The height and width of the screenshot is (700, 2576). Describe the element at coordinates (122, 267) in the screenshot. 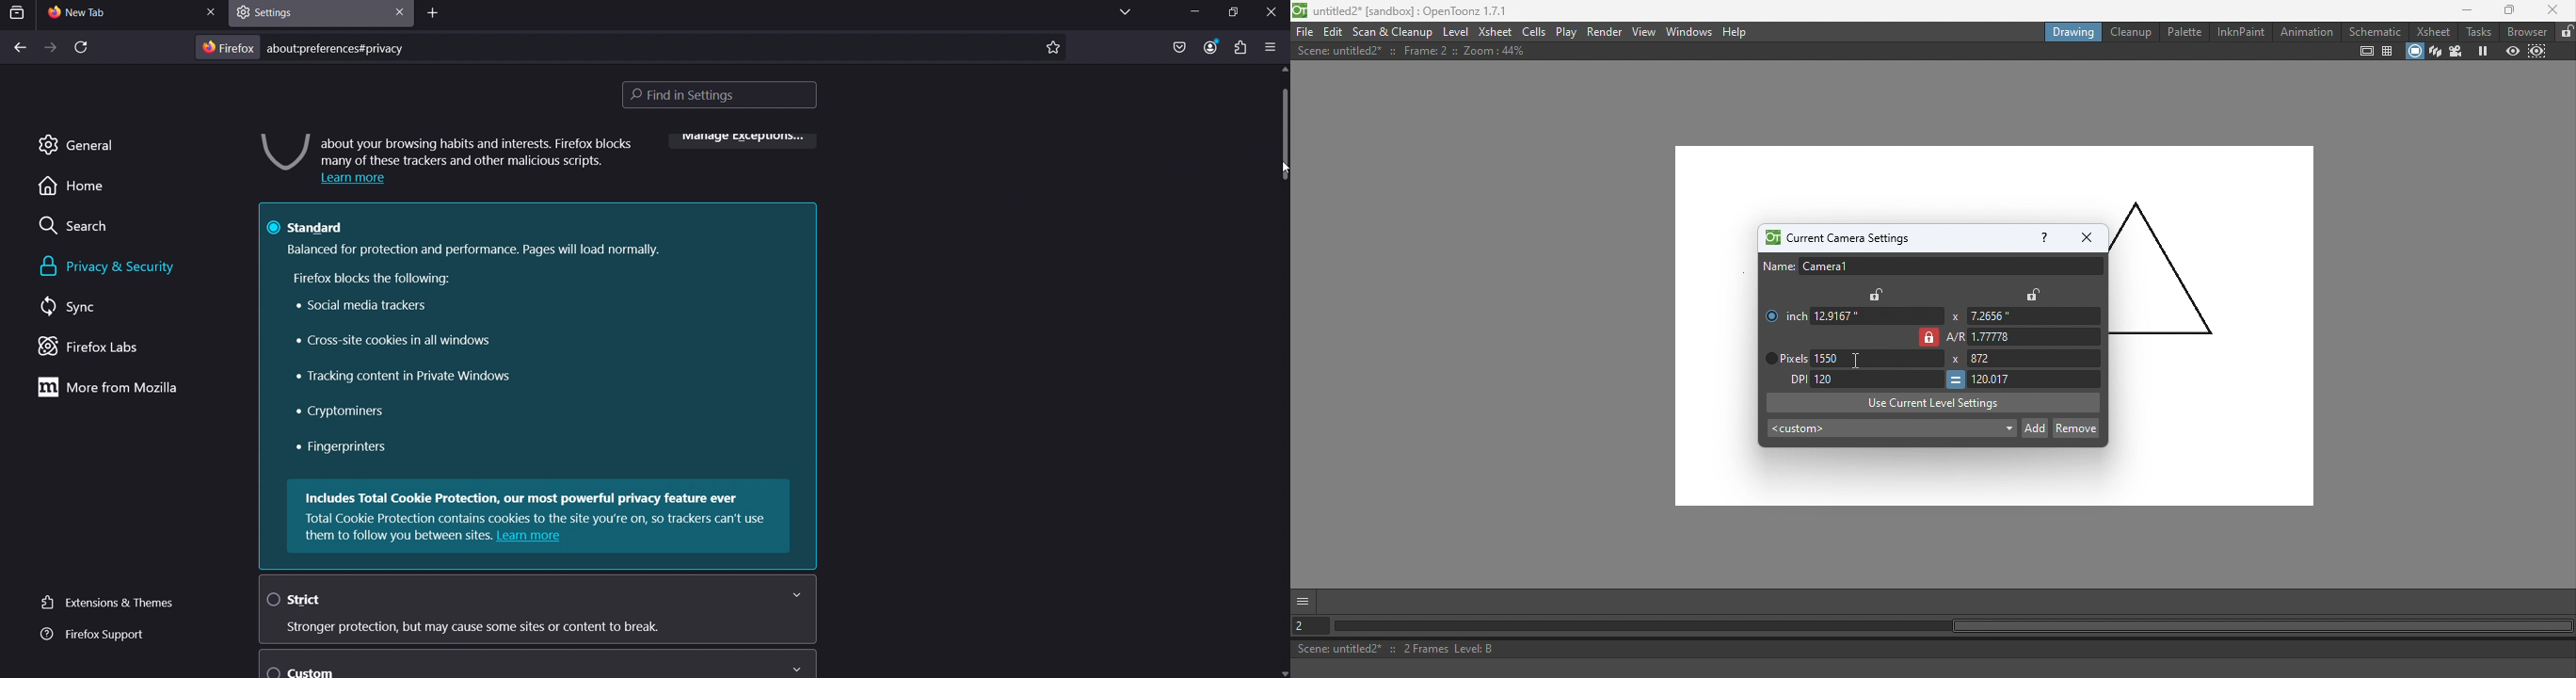

I see `privacy & security` at that location.